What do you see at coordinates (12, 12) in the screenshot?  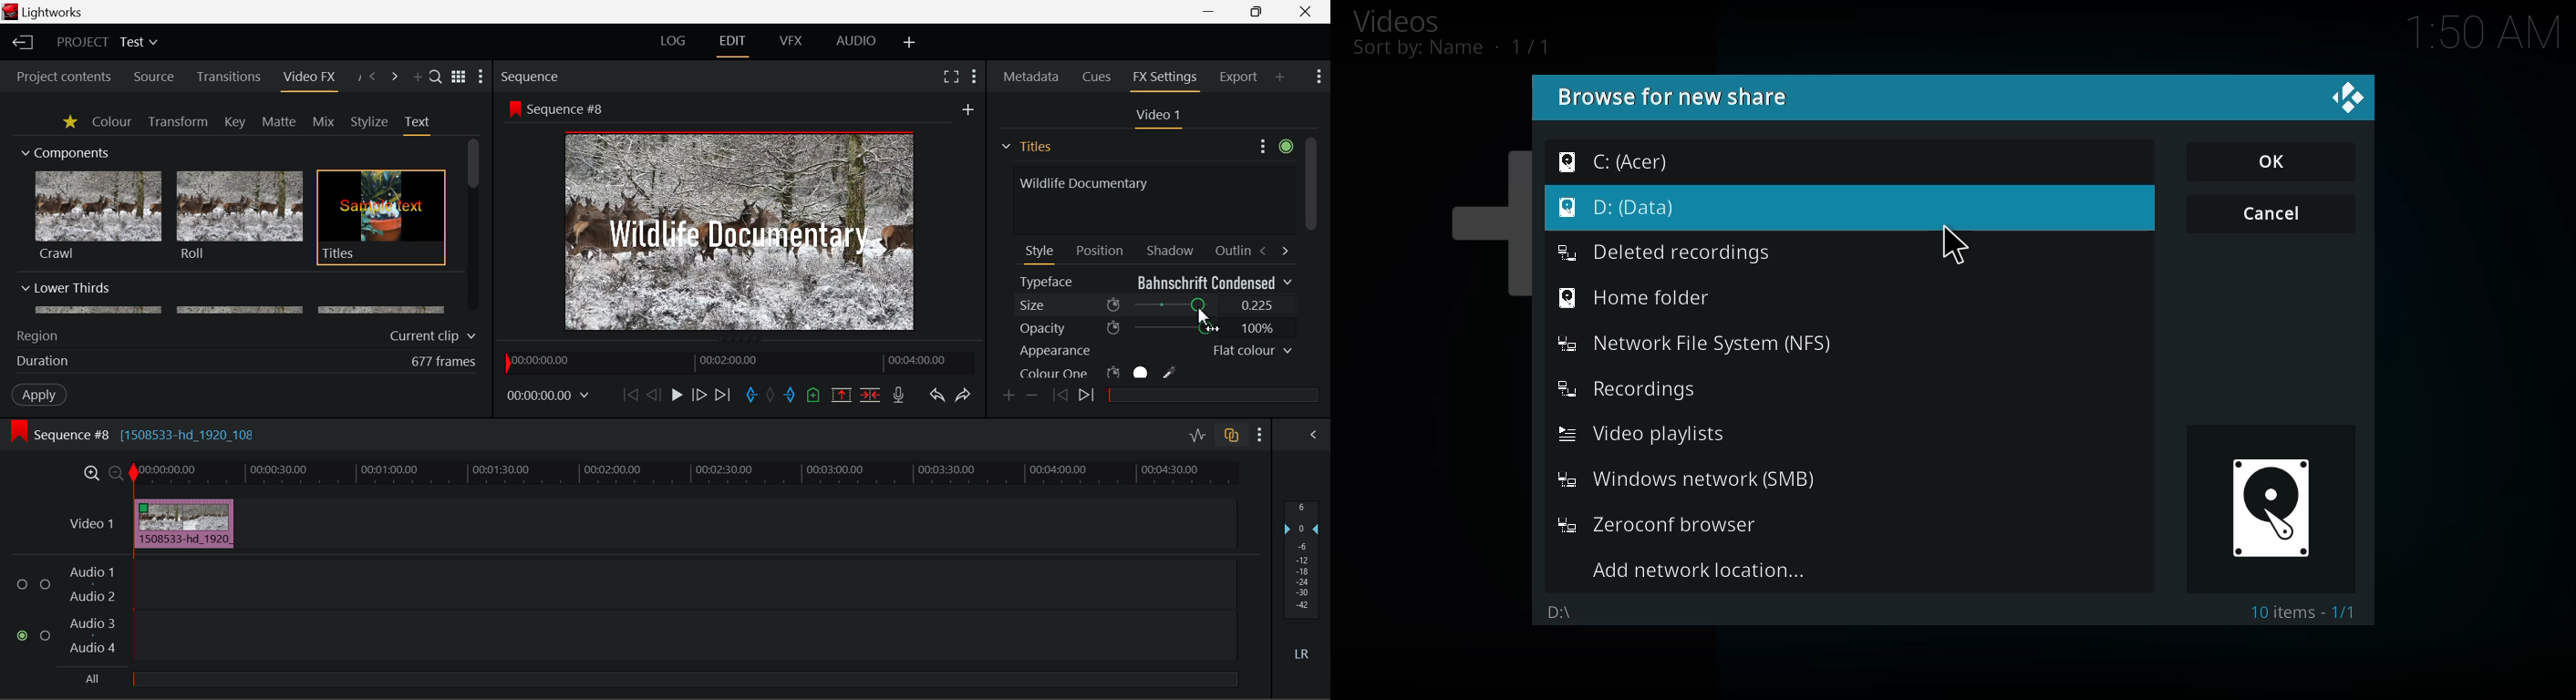 I see `logo` at bounding box center [12, 12].